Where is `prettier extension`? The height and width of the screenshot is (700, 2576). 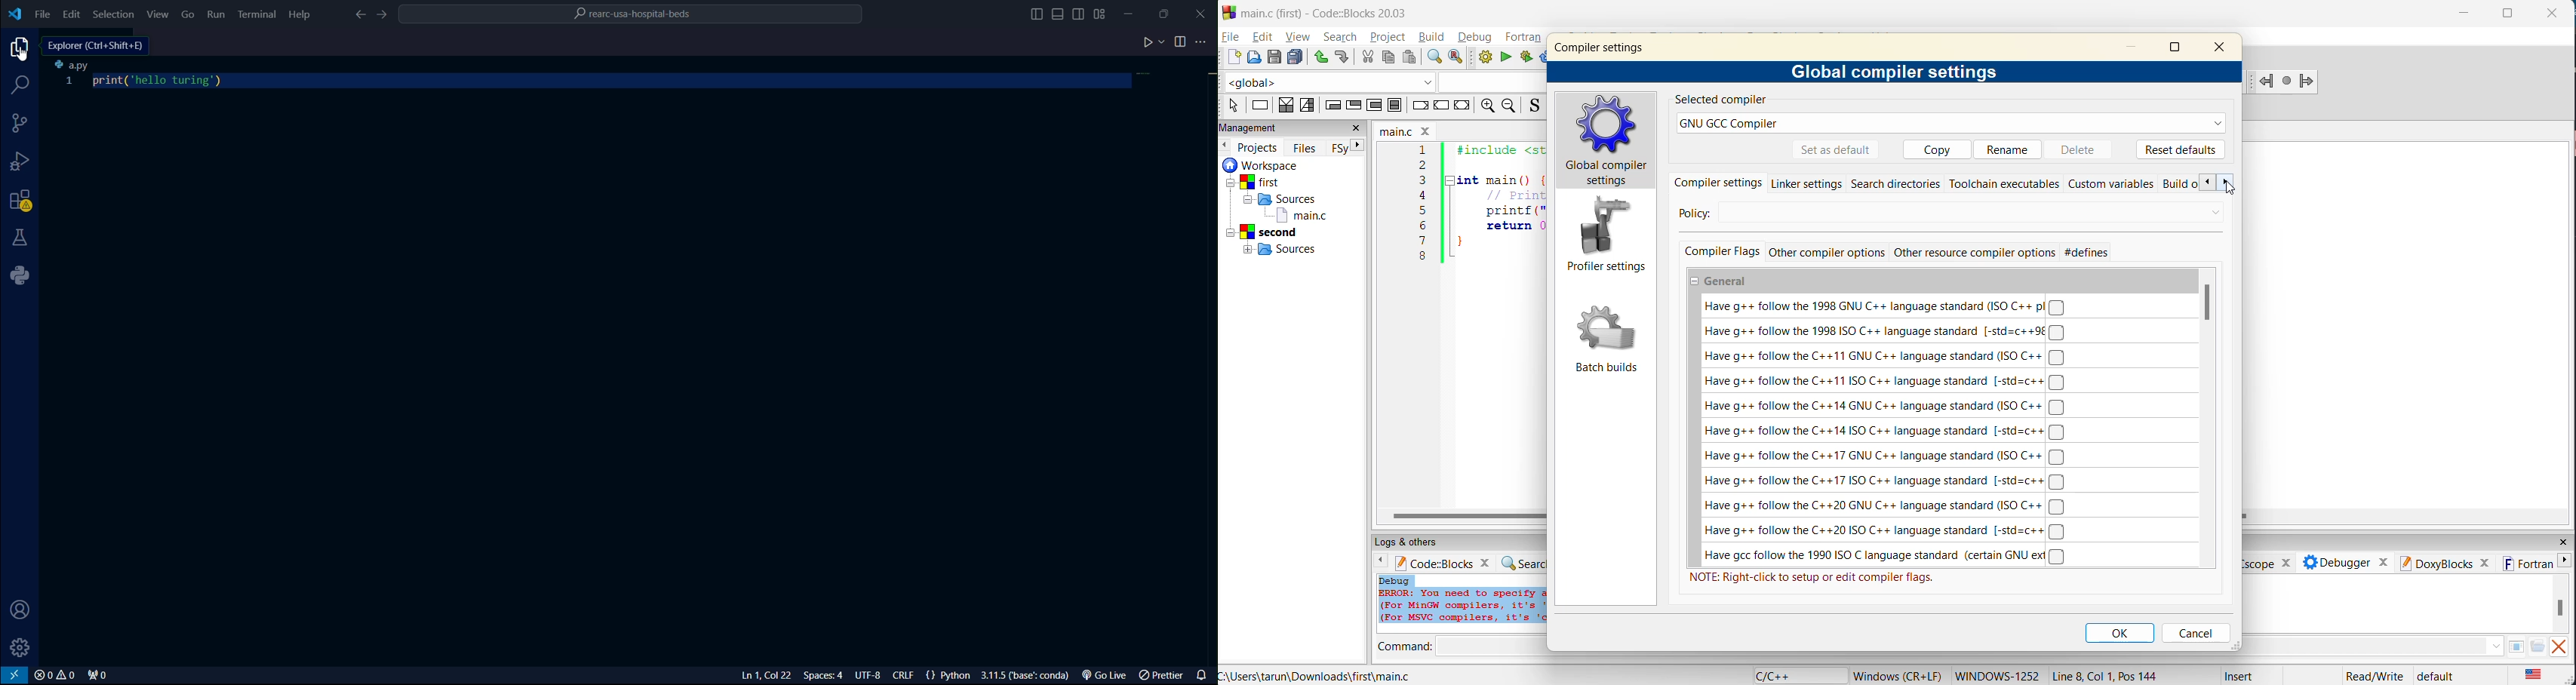 prettier extension is located at coordinates (1162, 675).